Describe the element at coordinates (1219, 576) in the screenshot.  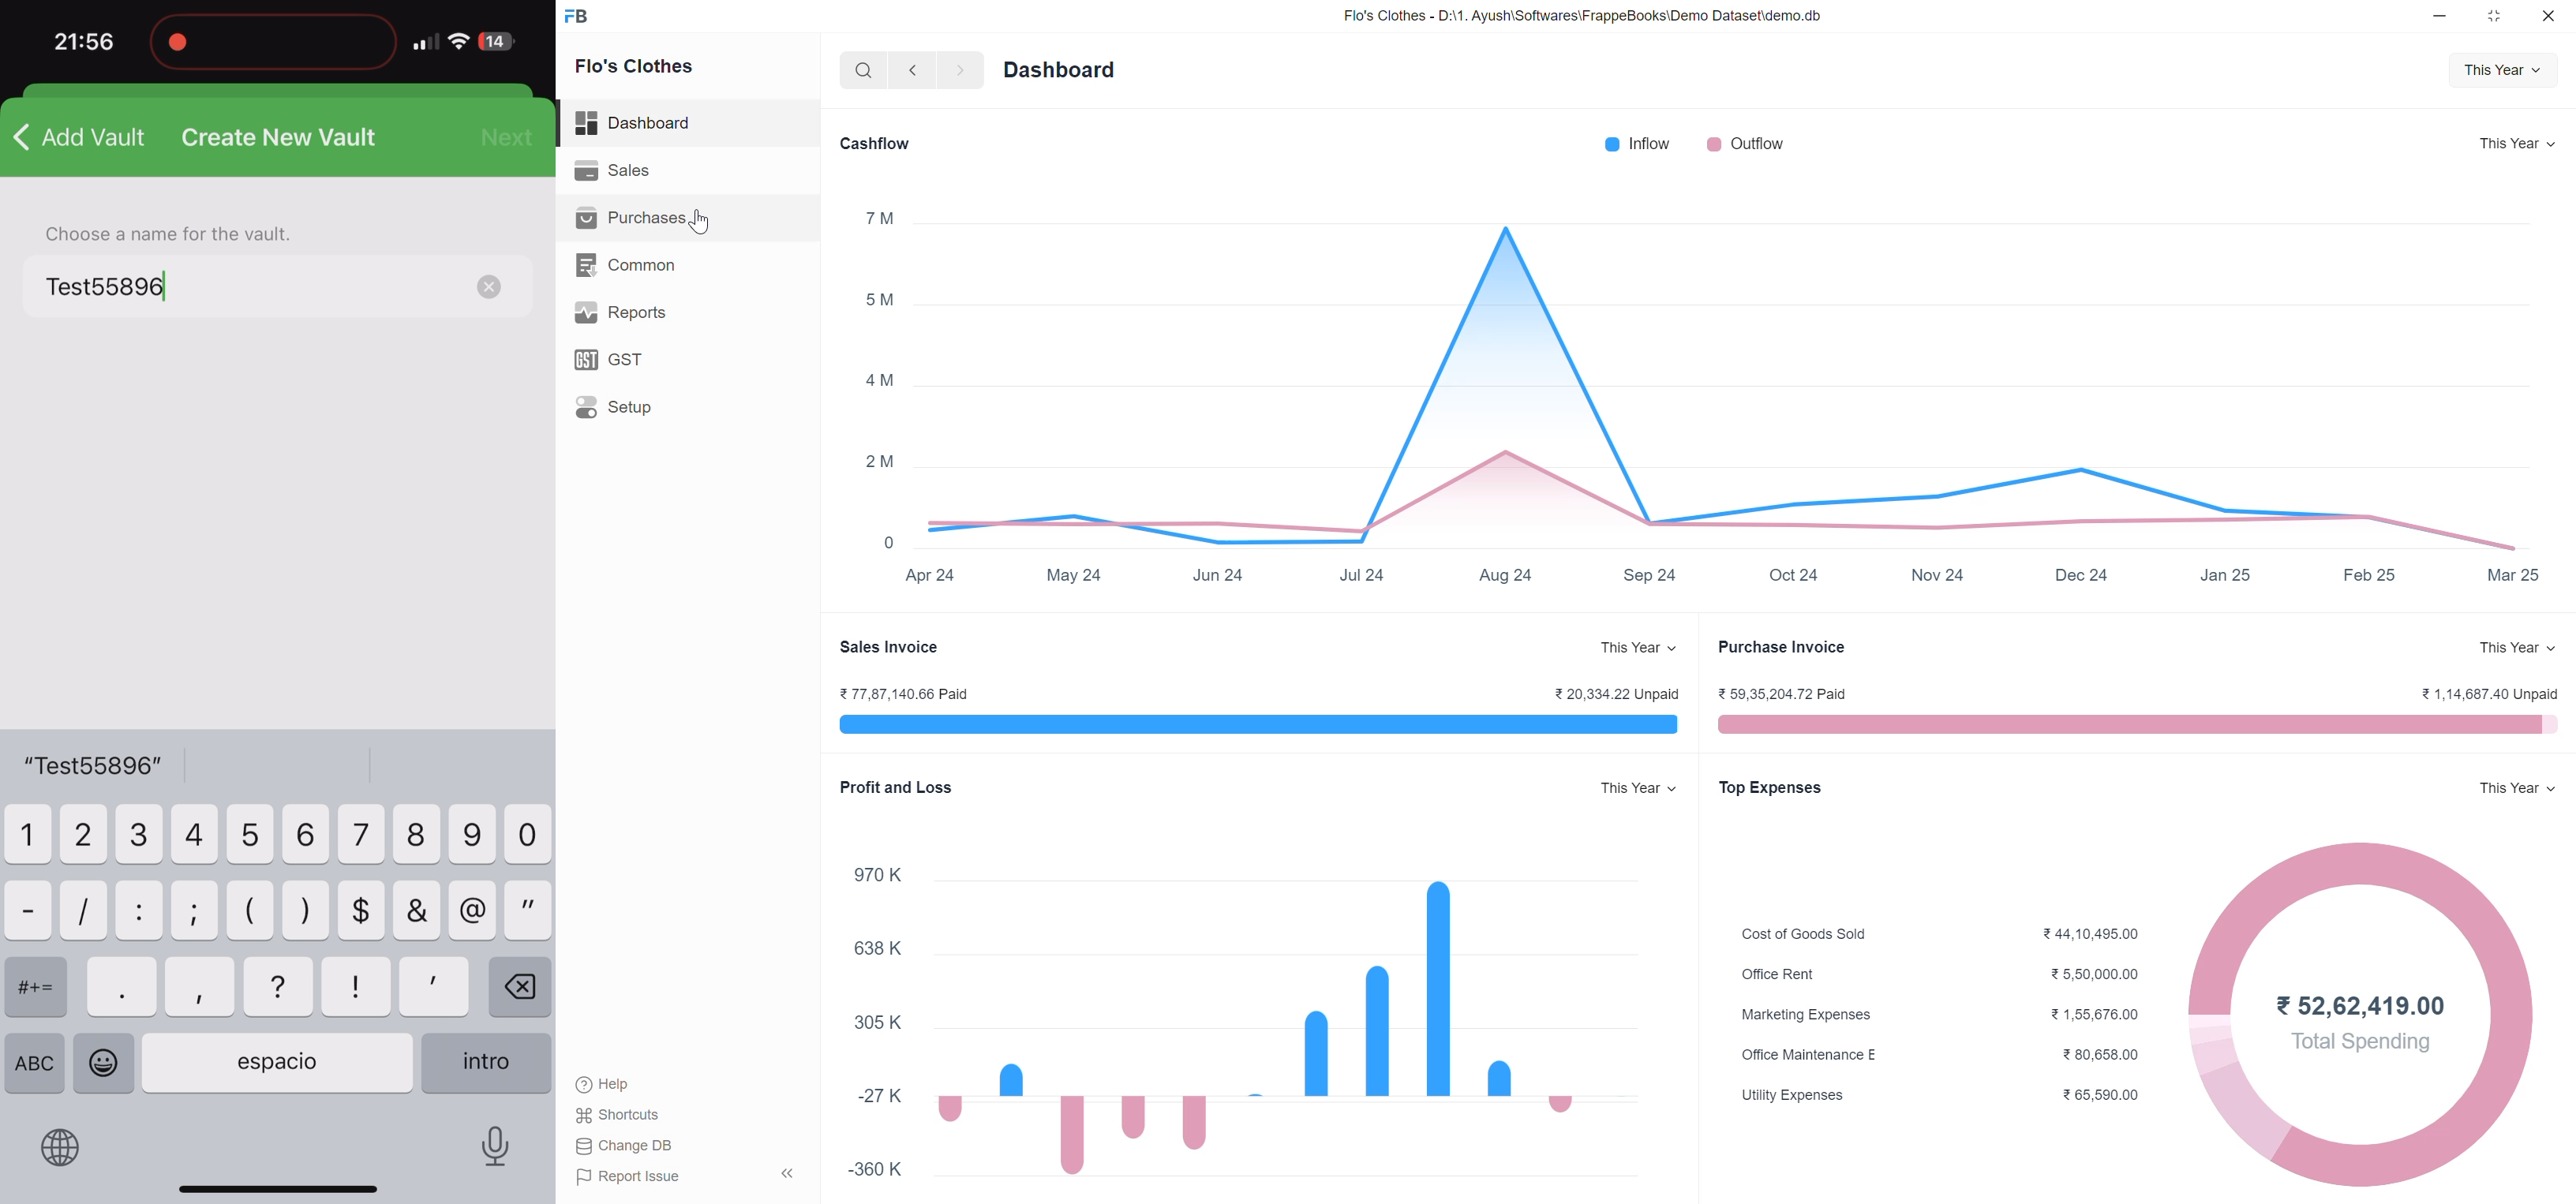
I see `jun 24` at that location.